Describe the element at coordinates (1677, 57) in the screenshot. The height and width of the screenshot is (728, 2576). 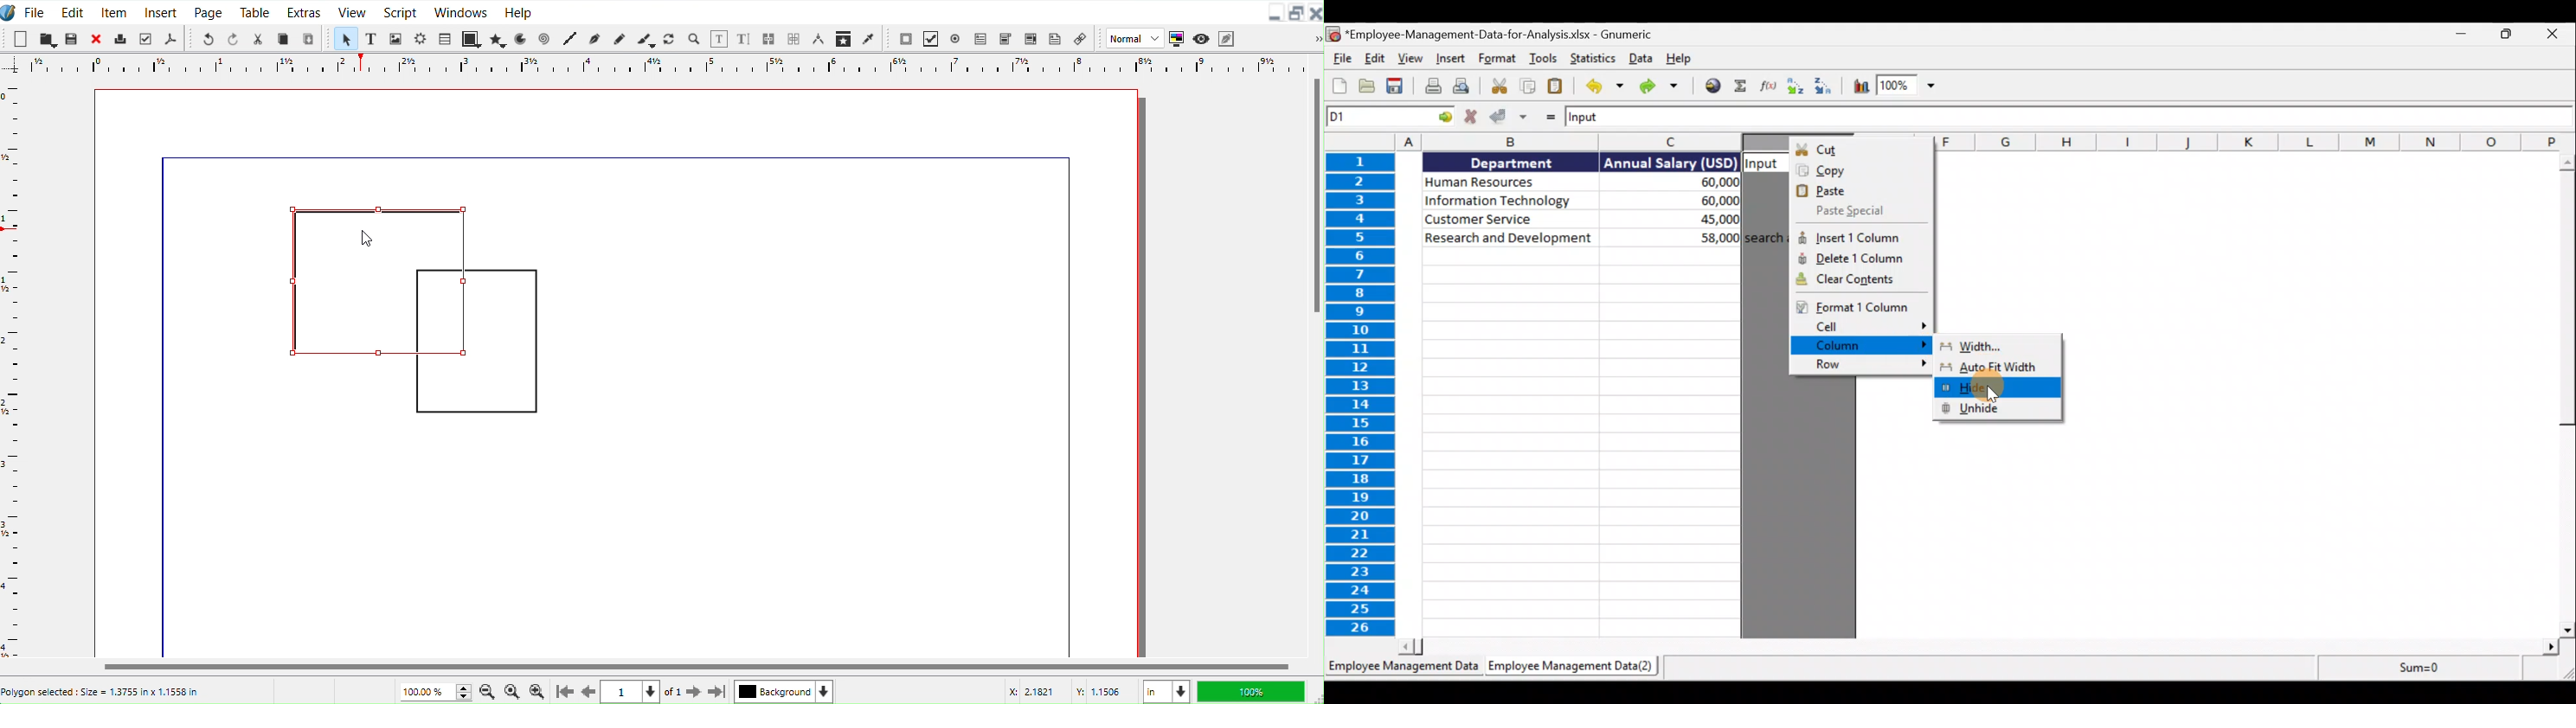
I see `Help` at that location.